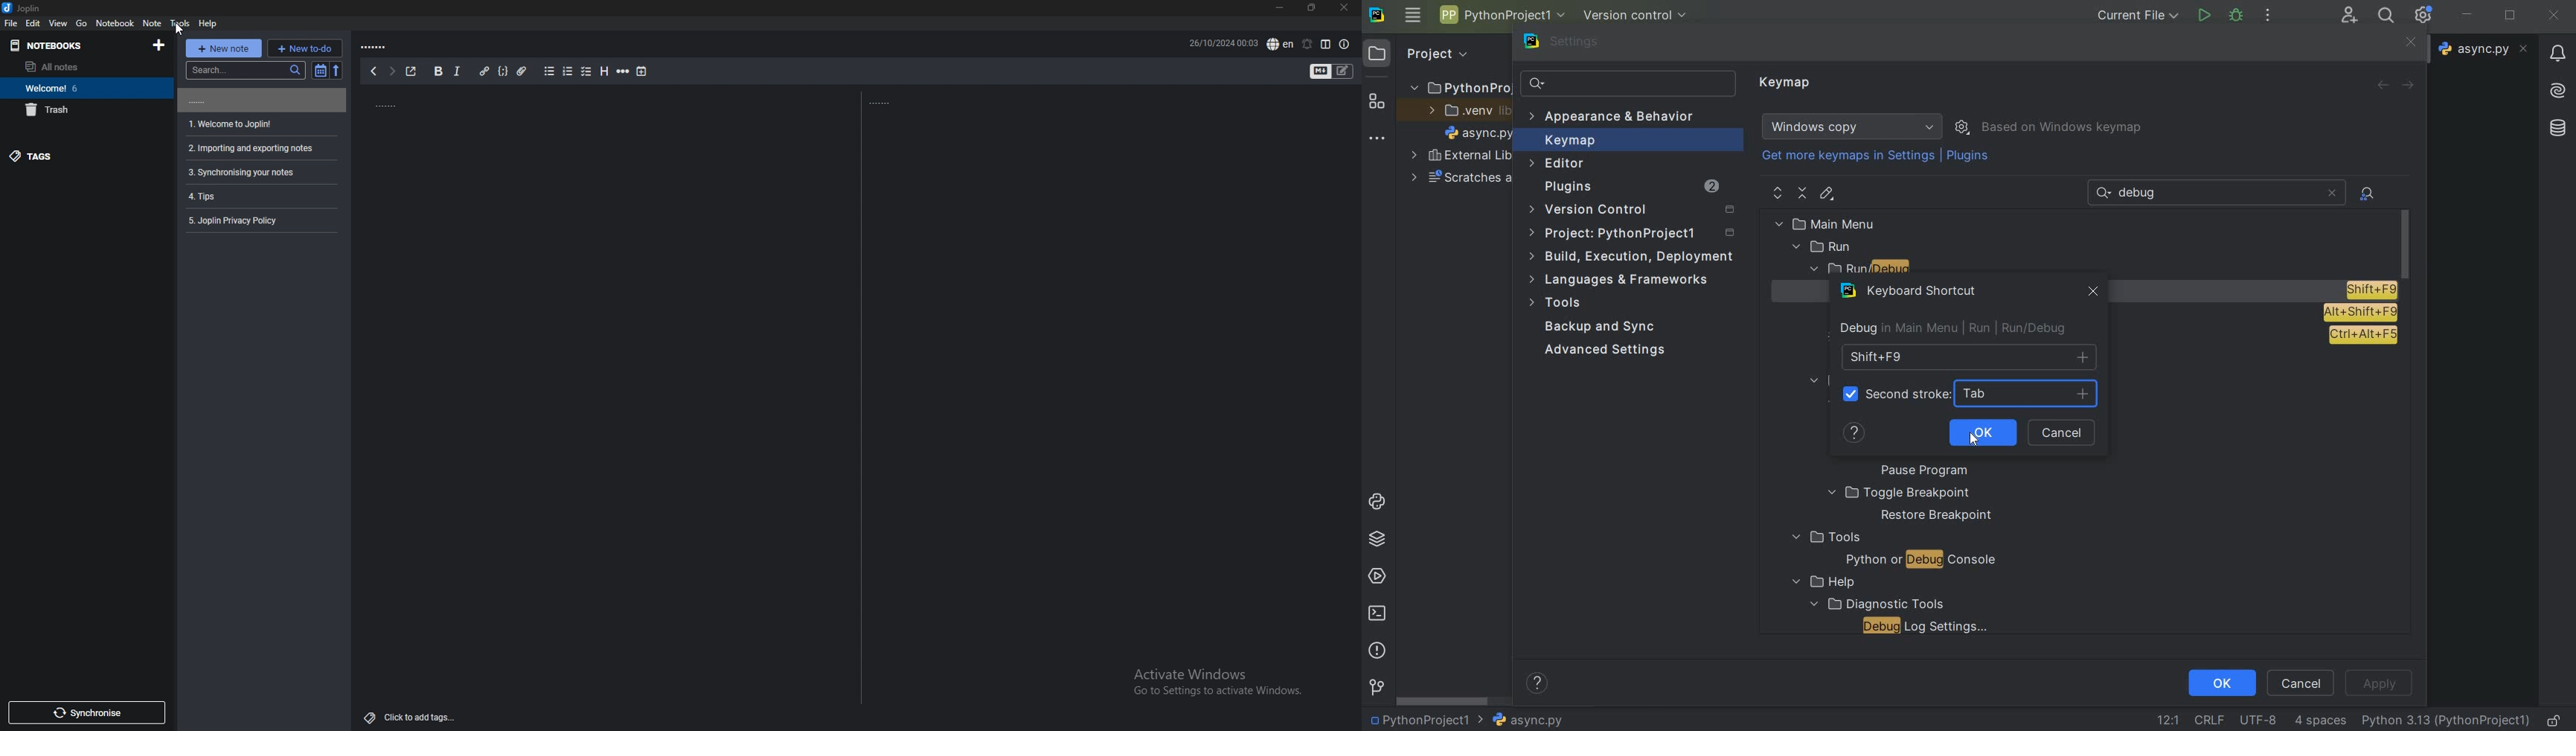 This screenshot has height=756, width=2576. Describe the element at coordinates (2063, 128) in the screenshot. I see `based on windows keymap` at that location.